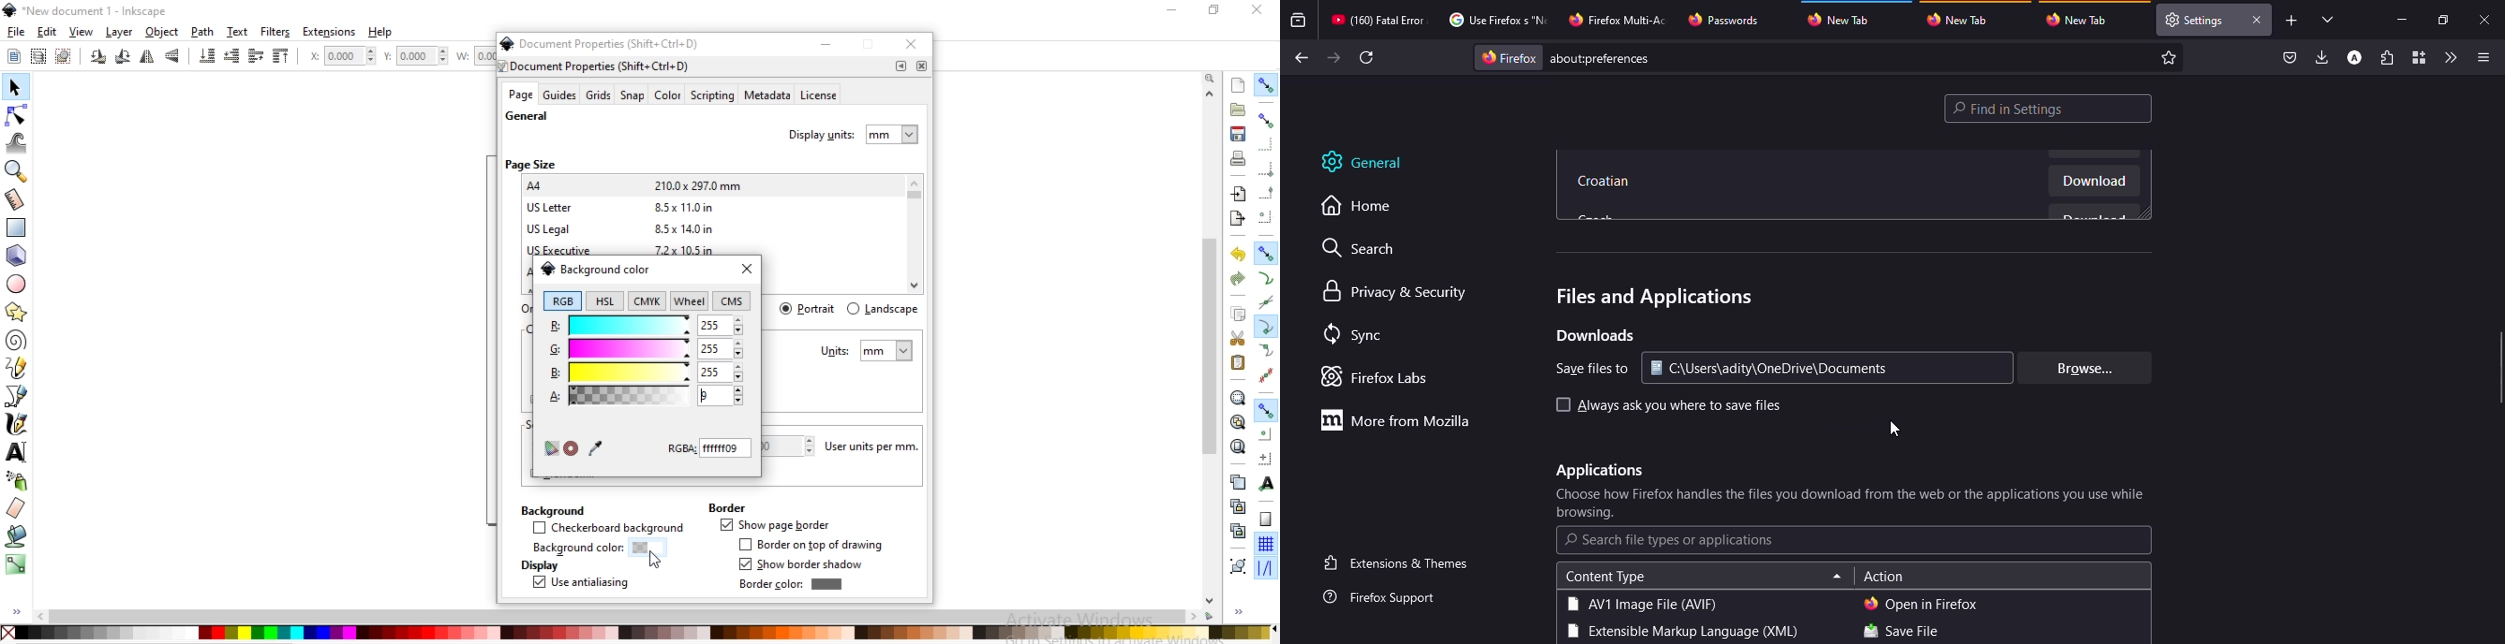 This screenshot has width=2520, height=644. I want to click on snap other points, so click(1266, 410).